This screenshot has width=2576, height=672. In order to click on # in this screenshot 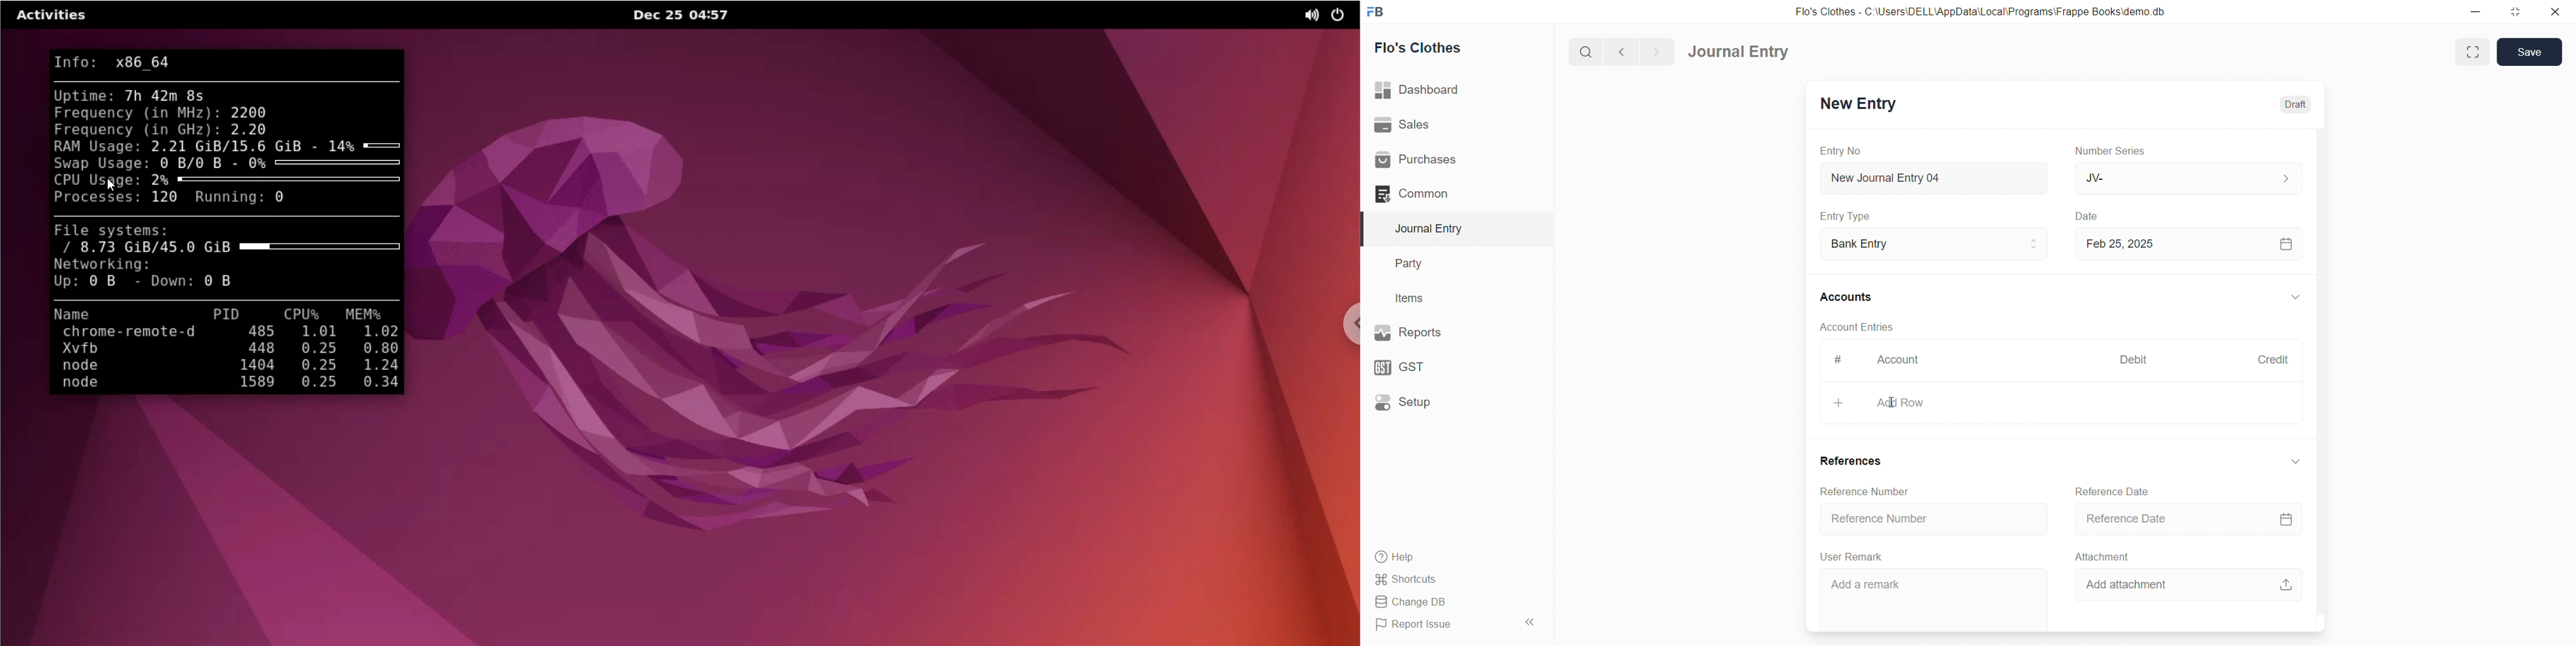, I will do `click(1839, 361)`.